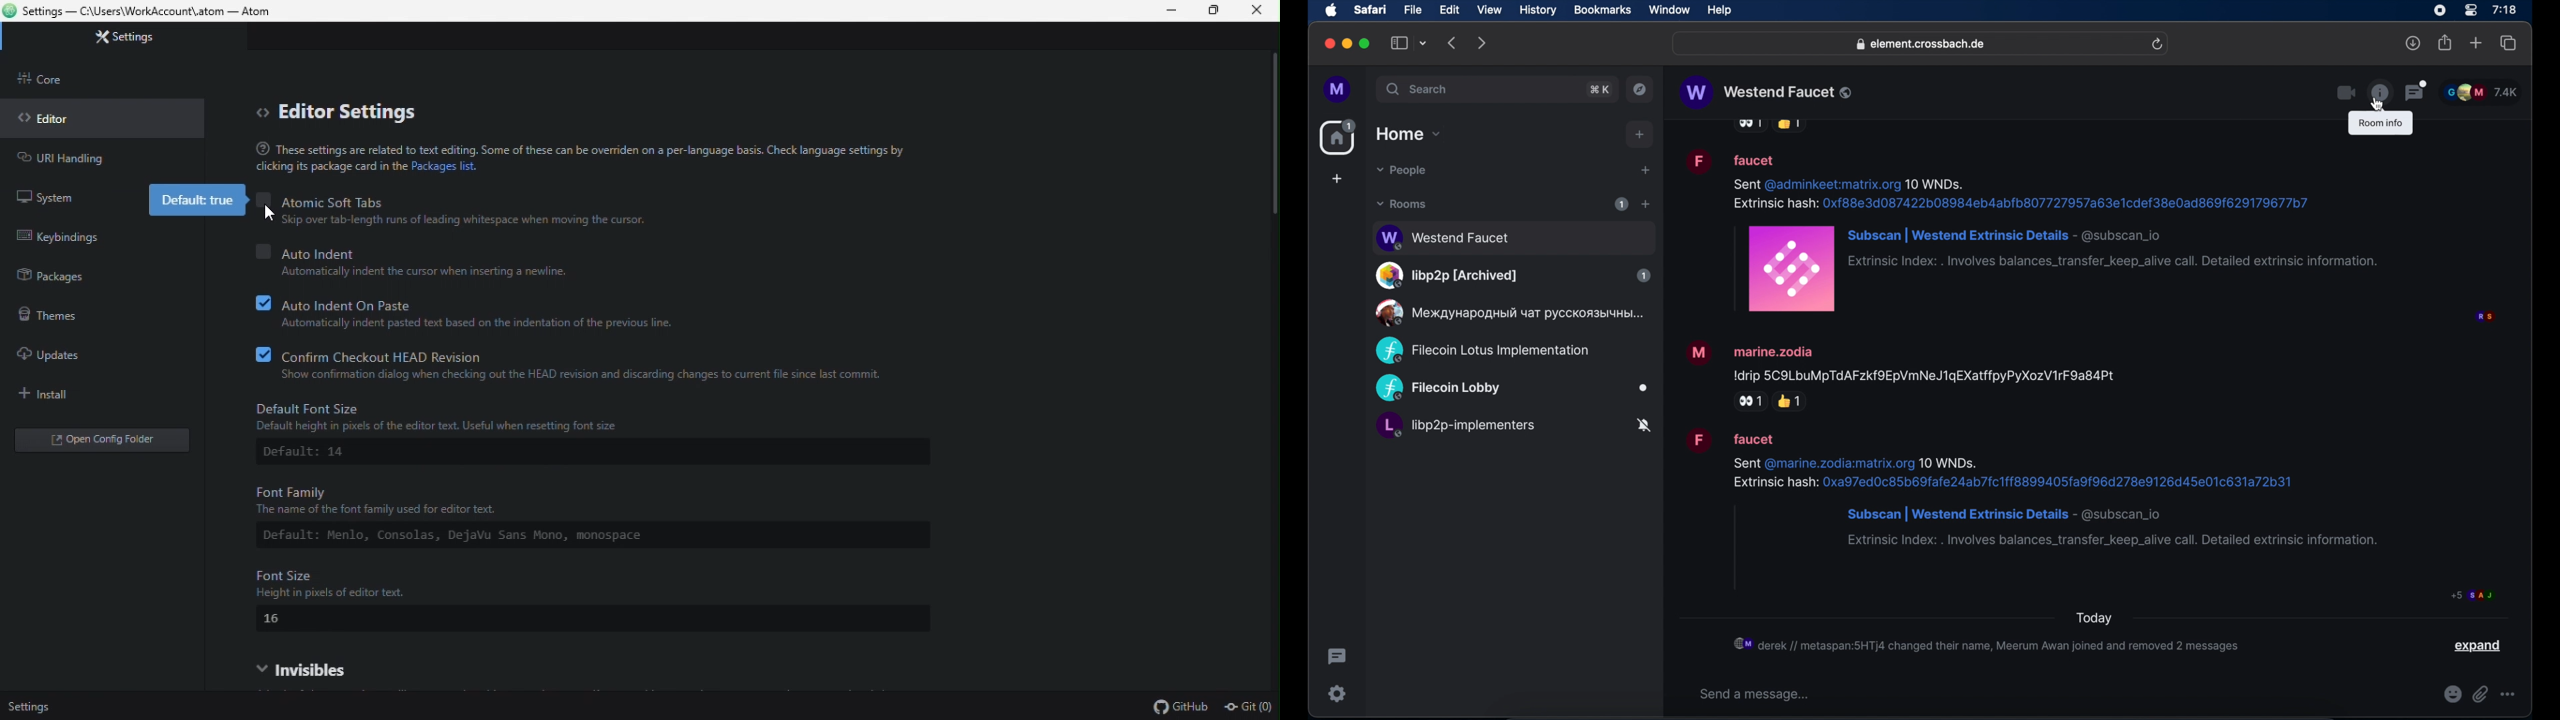  What do you see at coordinates (2037, 488) in the screenshot?
I see `message` at bounding box center [2037, 488].